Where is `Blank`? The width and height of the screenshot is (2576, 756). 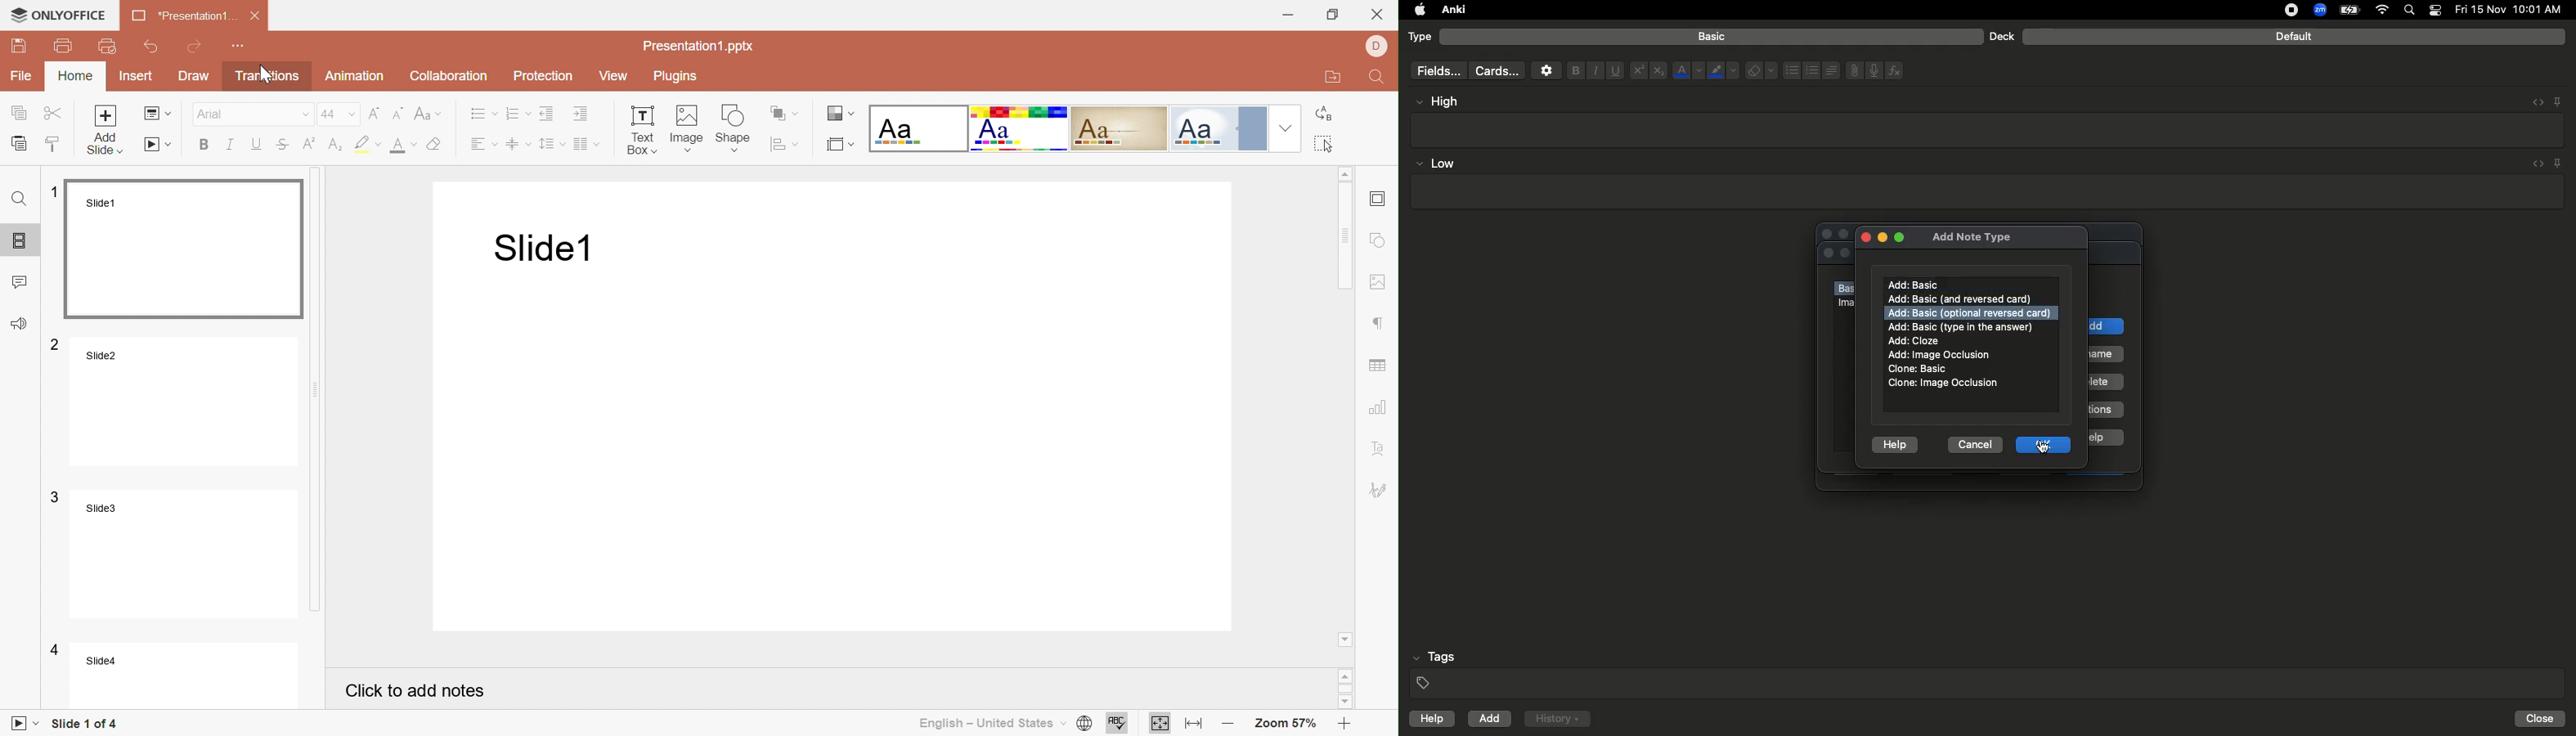 Blank is located at coordinates (916, 129).